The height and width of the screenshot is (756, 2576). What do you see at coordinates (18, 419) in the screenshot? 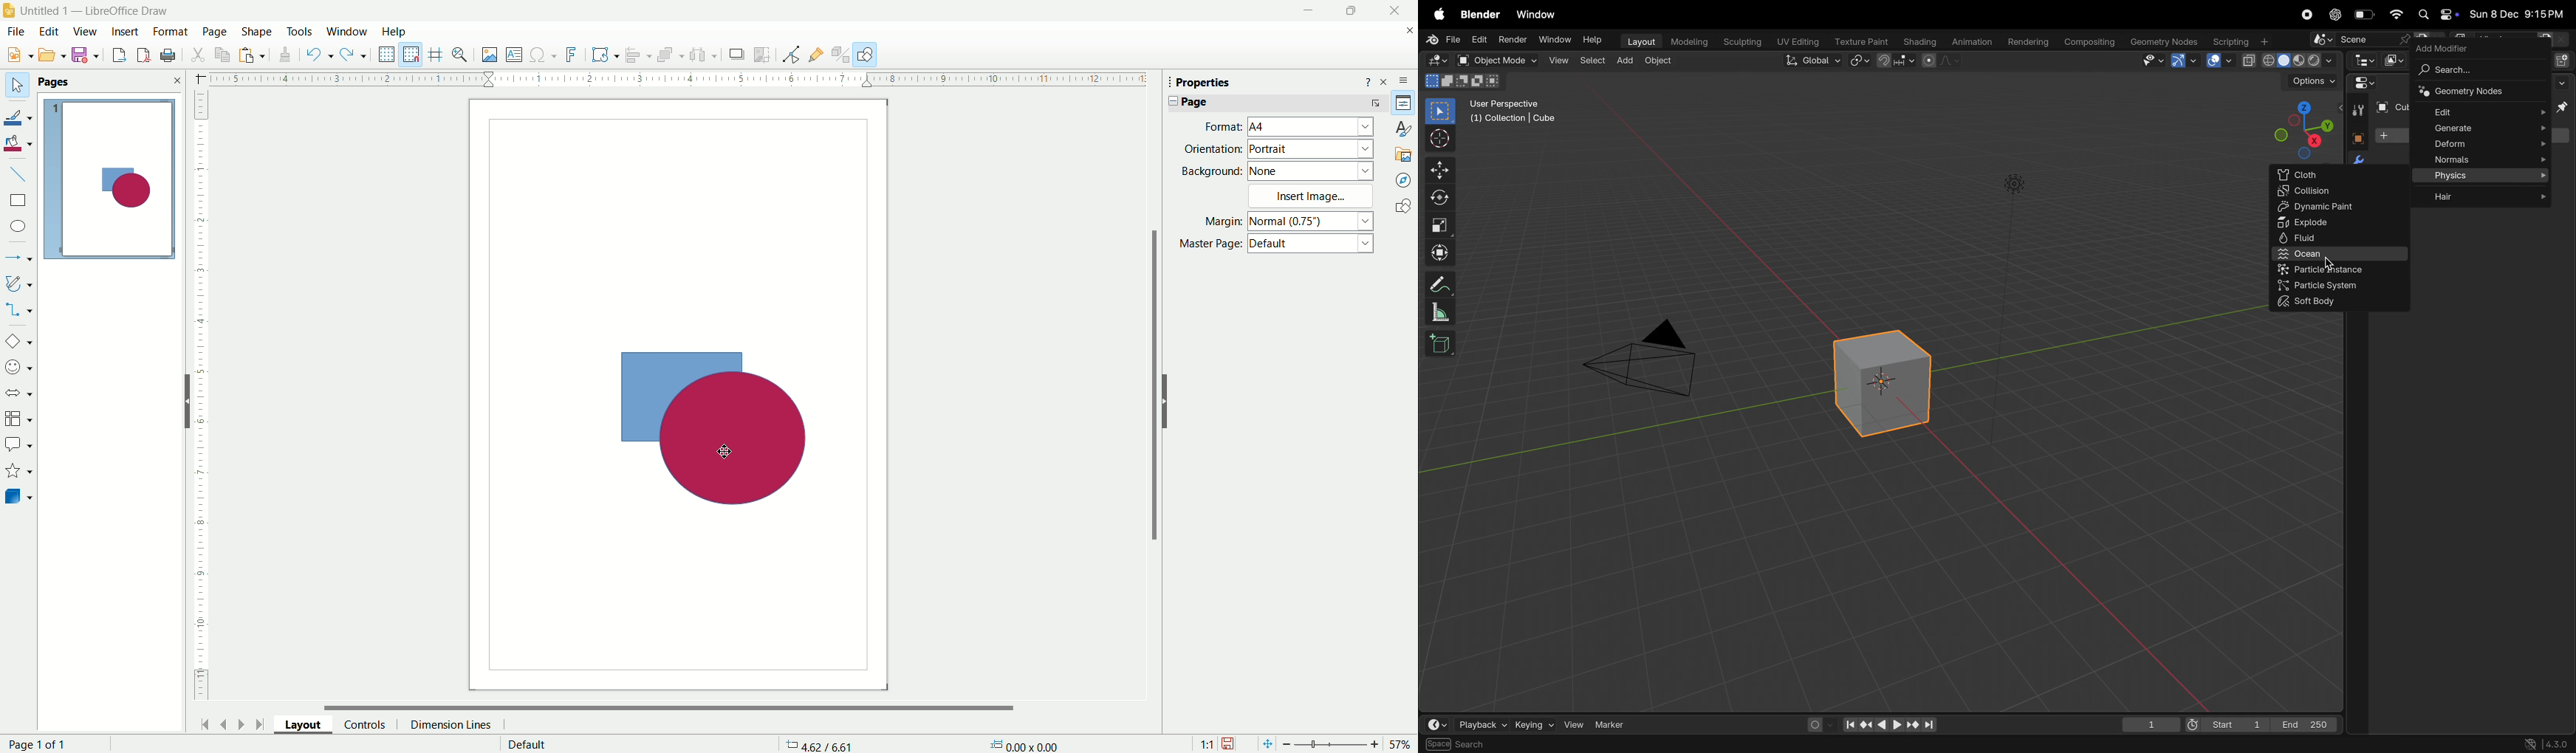
I see `flowchart` at bounding box center [18, 419].